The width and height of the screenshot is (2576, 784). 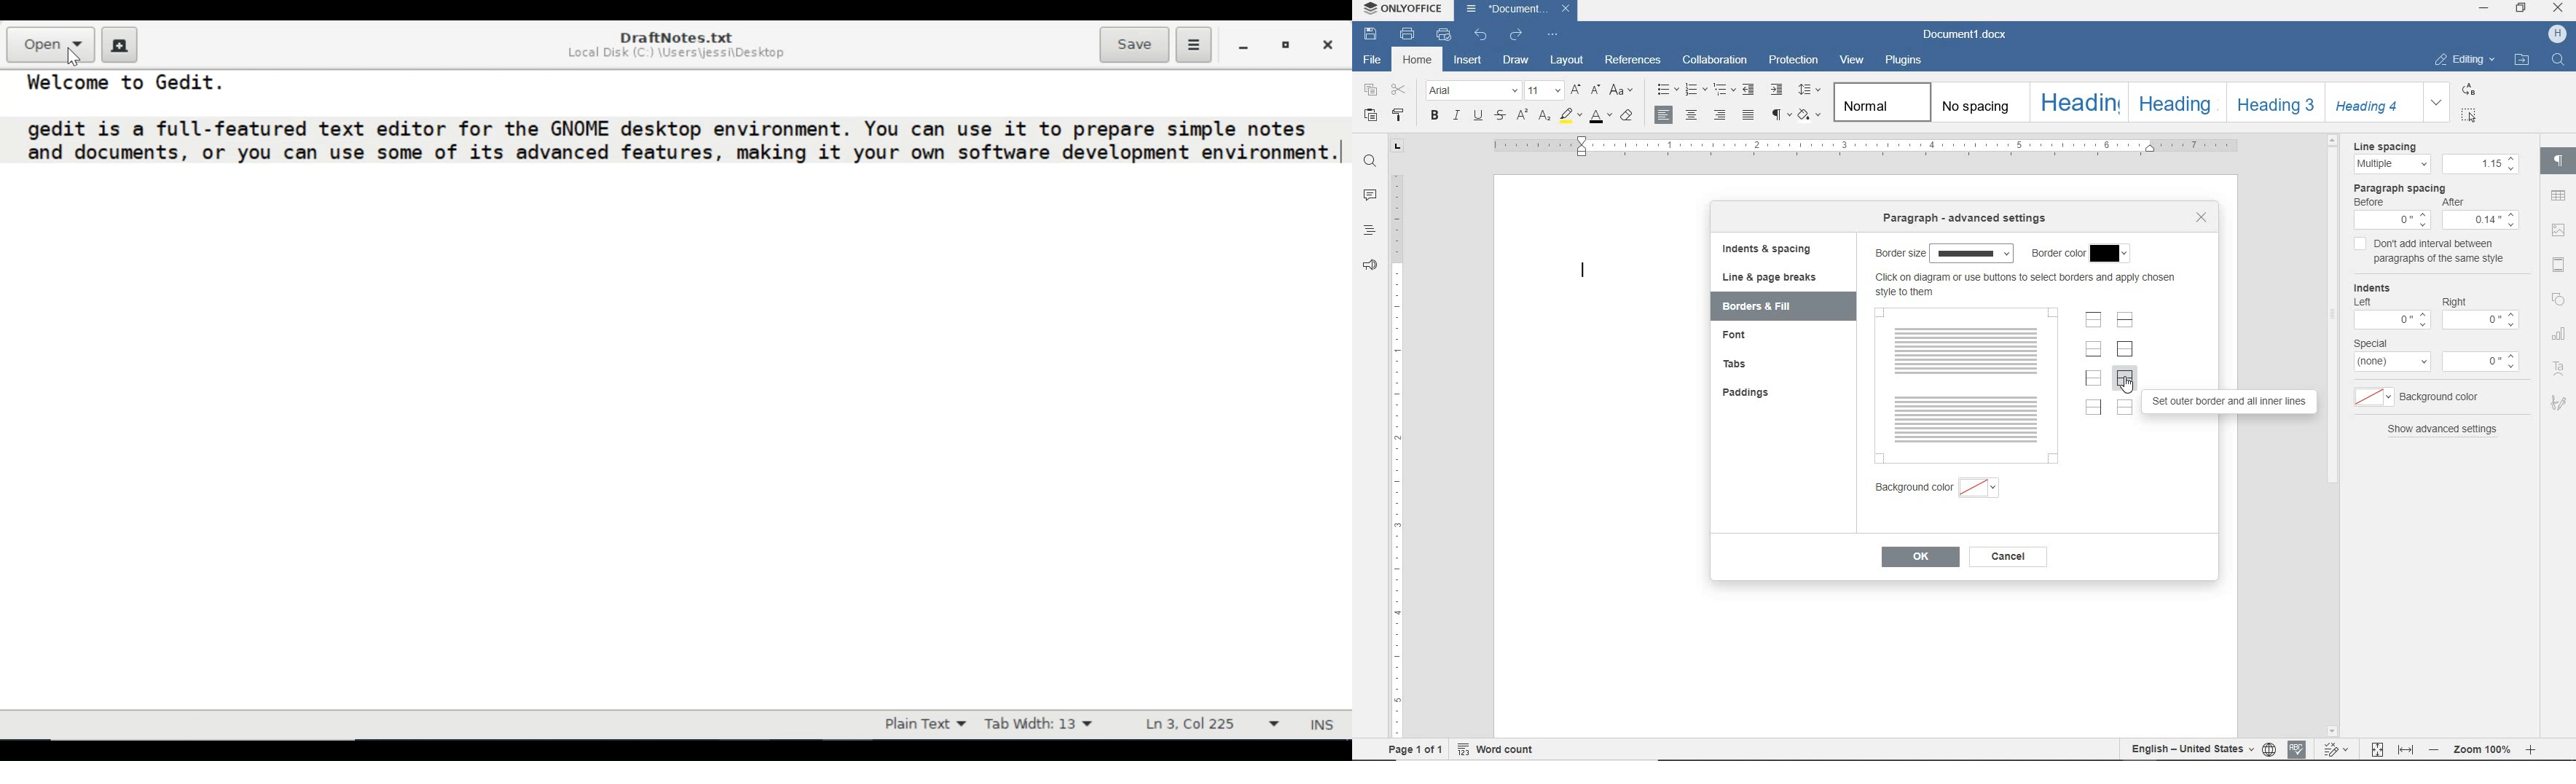 What do you see at coordinates (1407, 10) in the screenshot?
I see `ONLYOFFICE (application name)` at bounding box center [1407, 10].